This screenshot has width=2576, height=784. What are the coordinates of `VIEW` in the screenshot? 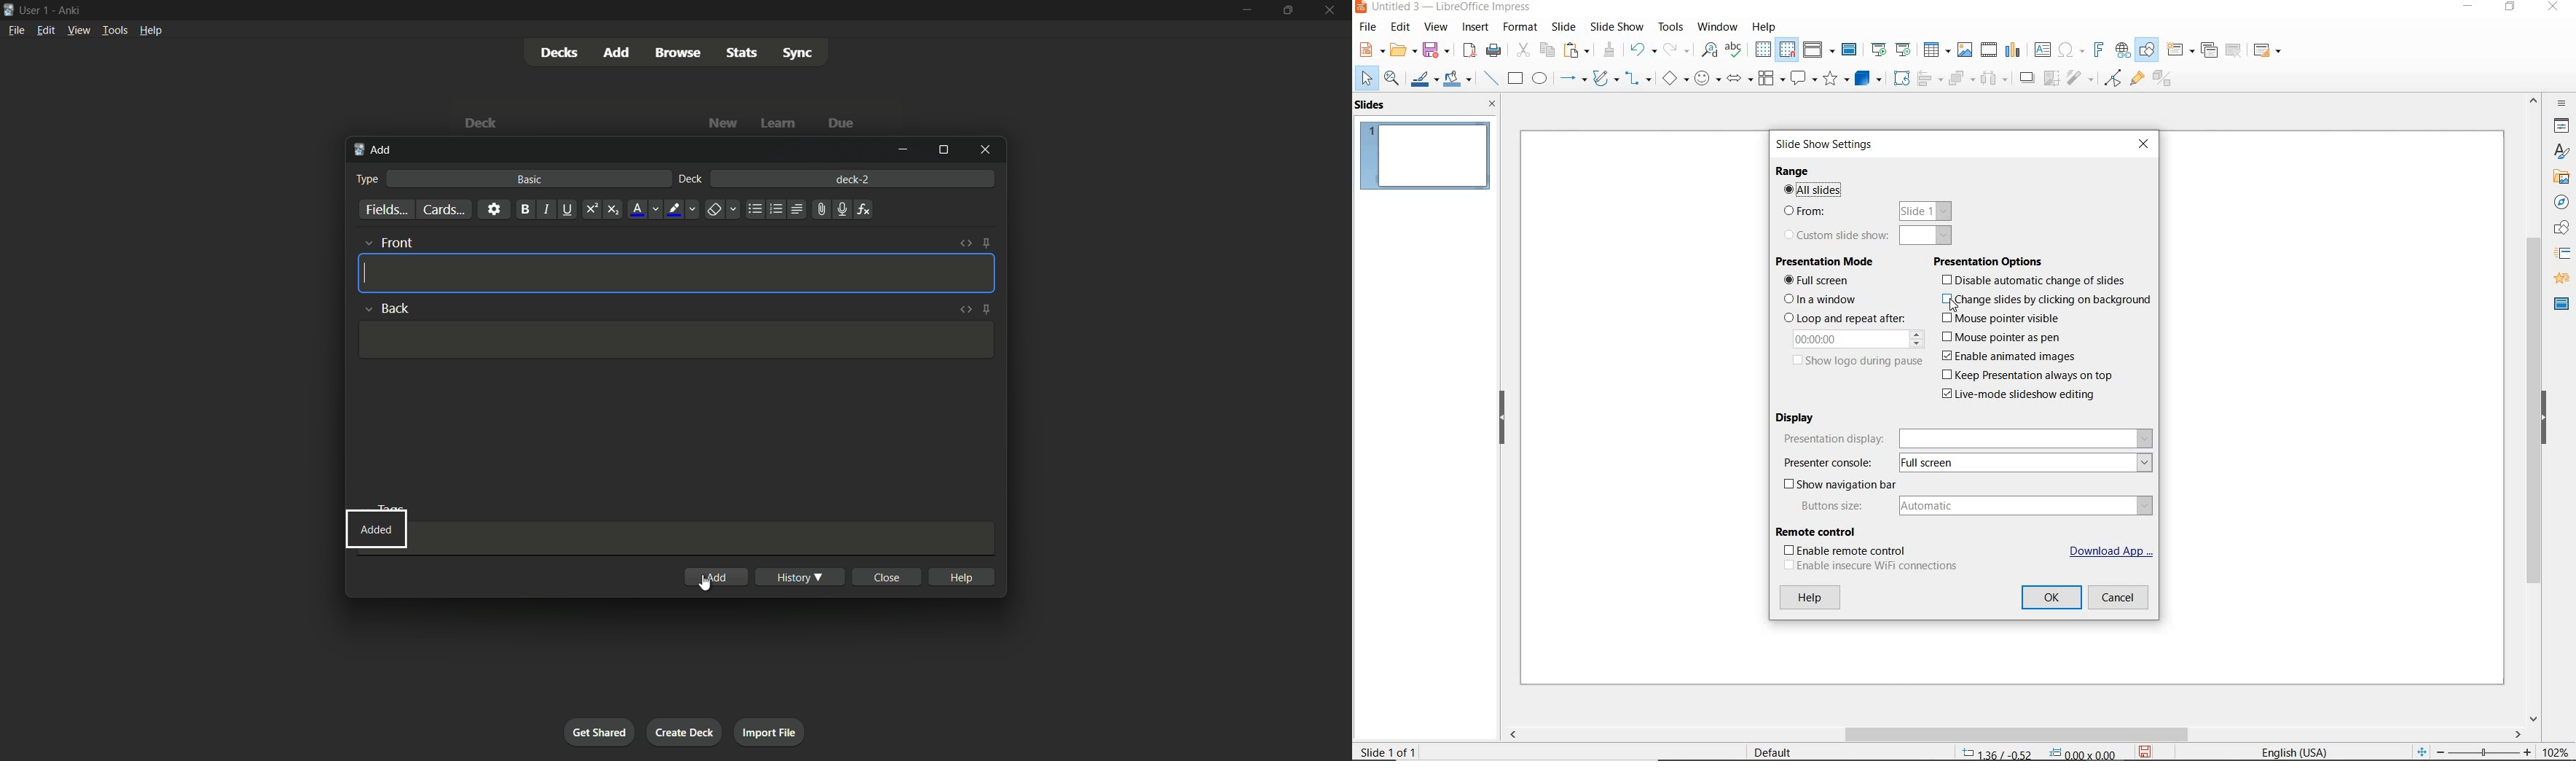 It's located at (1437, 28).